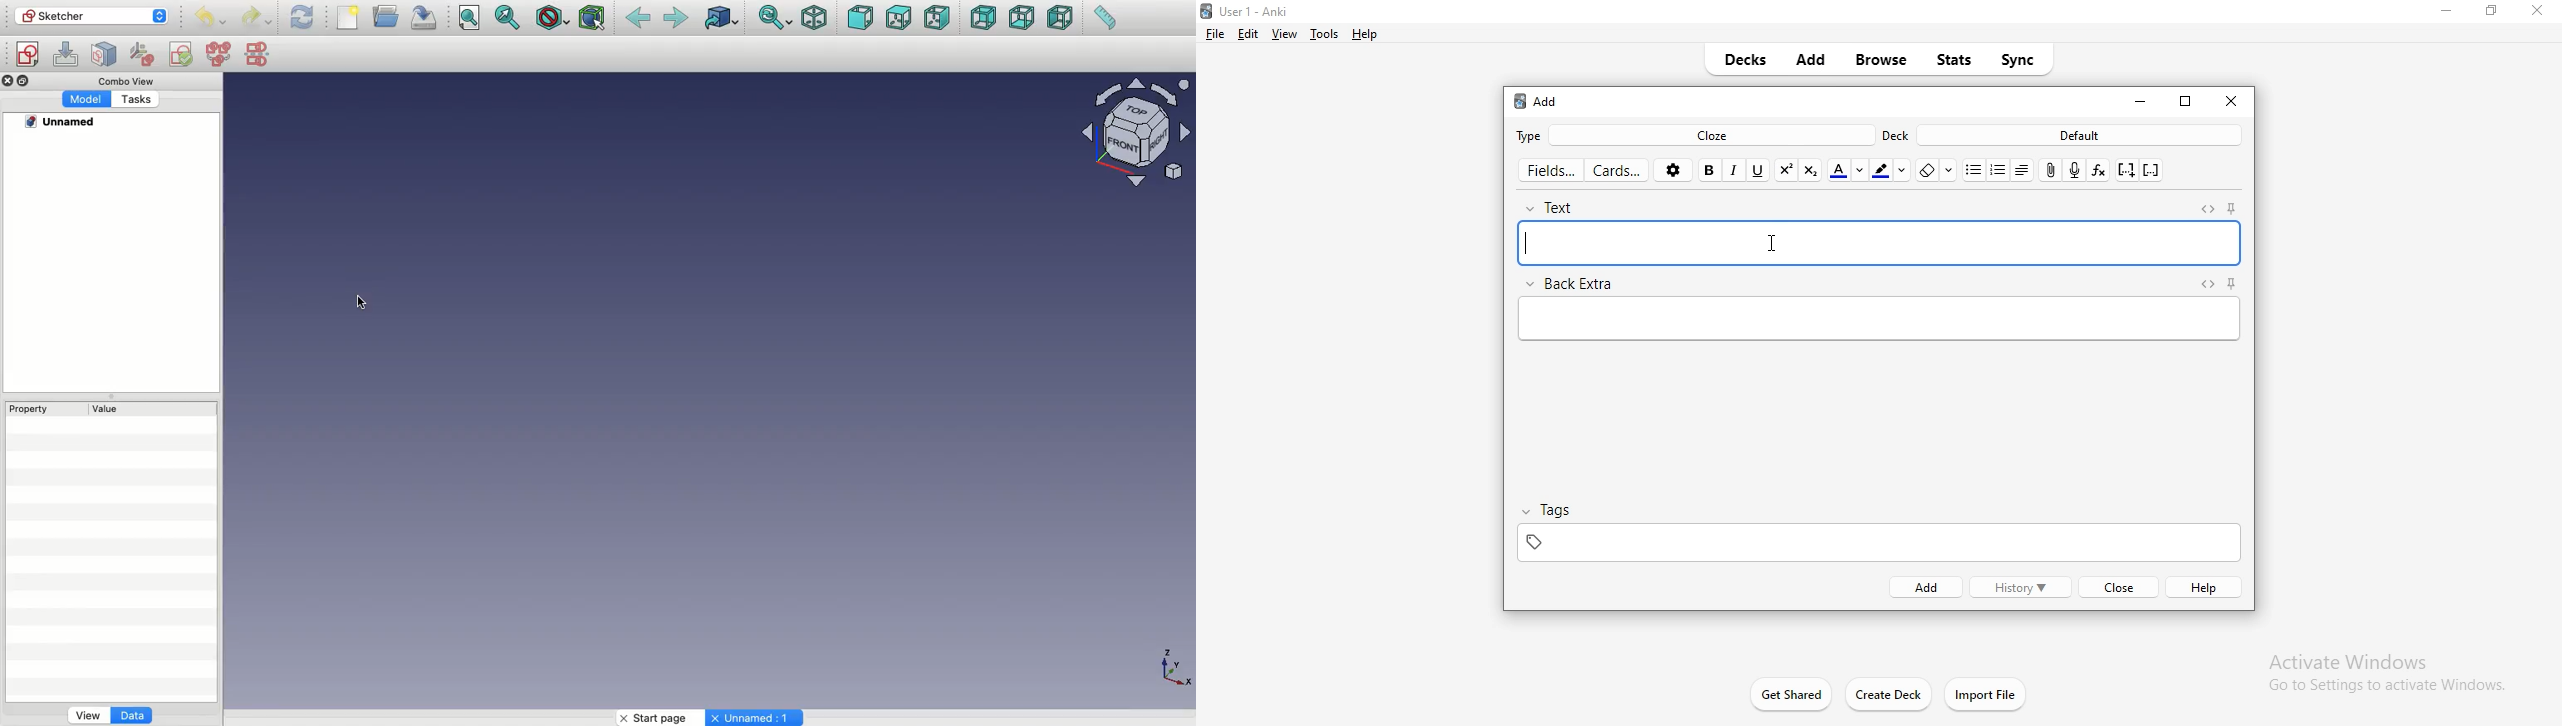 Image resolution: width=2576 pixels, height=728 pixels. What do you see at coordinates (1285, 34) in the screenshot?
I see `view` at bounding box center [1285, 34].